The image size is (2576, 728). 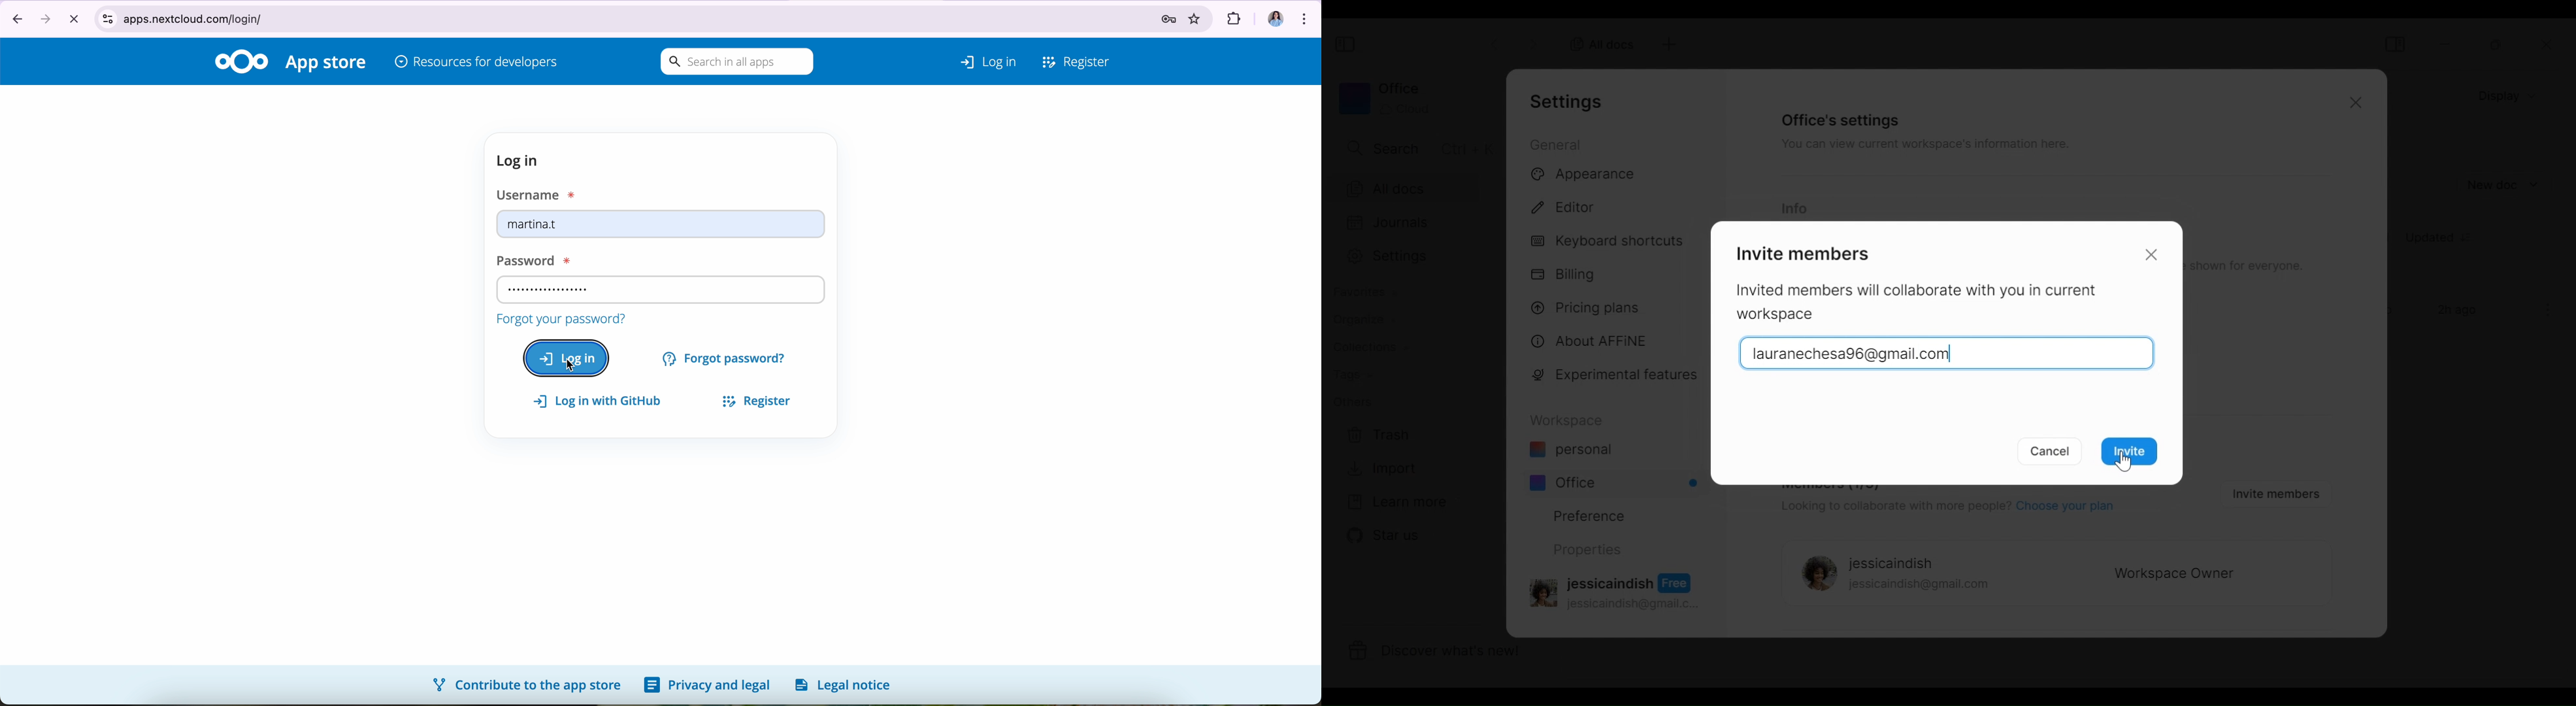 What do you see at coordinates (1396, 503) in the screenshot?
I see `Learn more` at bounding box center [1396, 503].